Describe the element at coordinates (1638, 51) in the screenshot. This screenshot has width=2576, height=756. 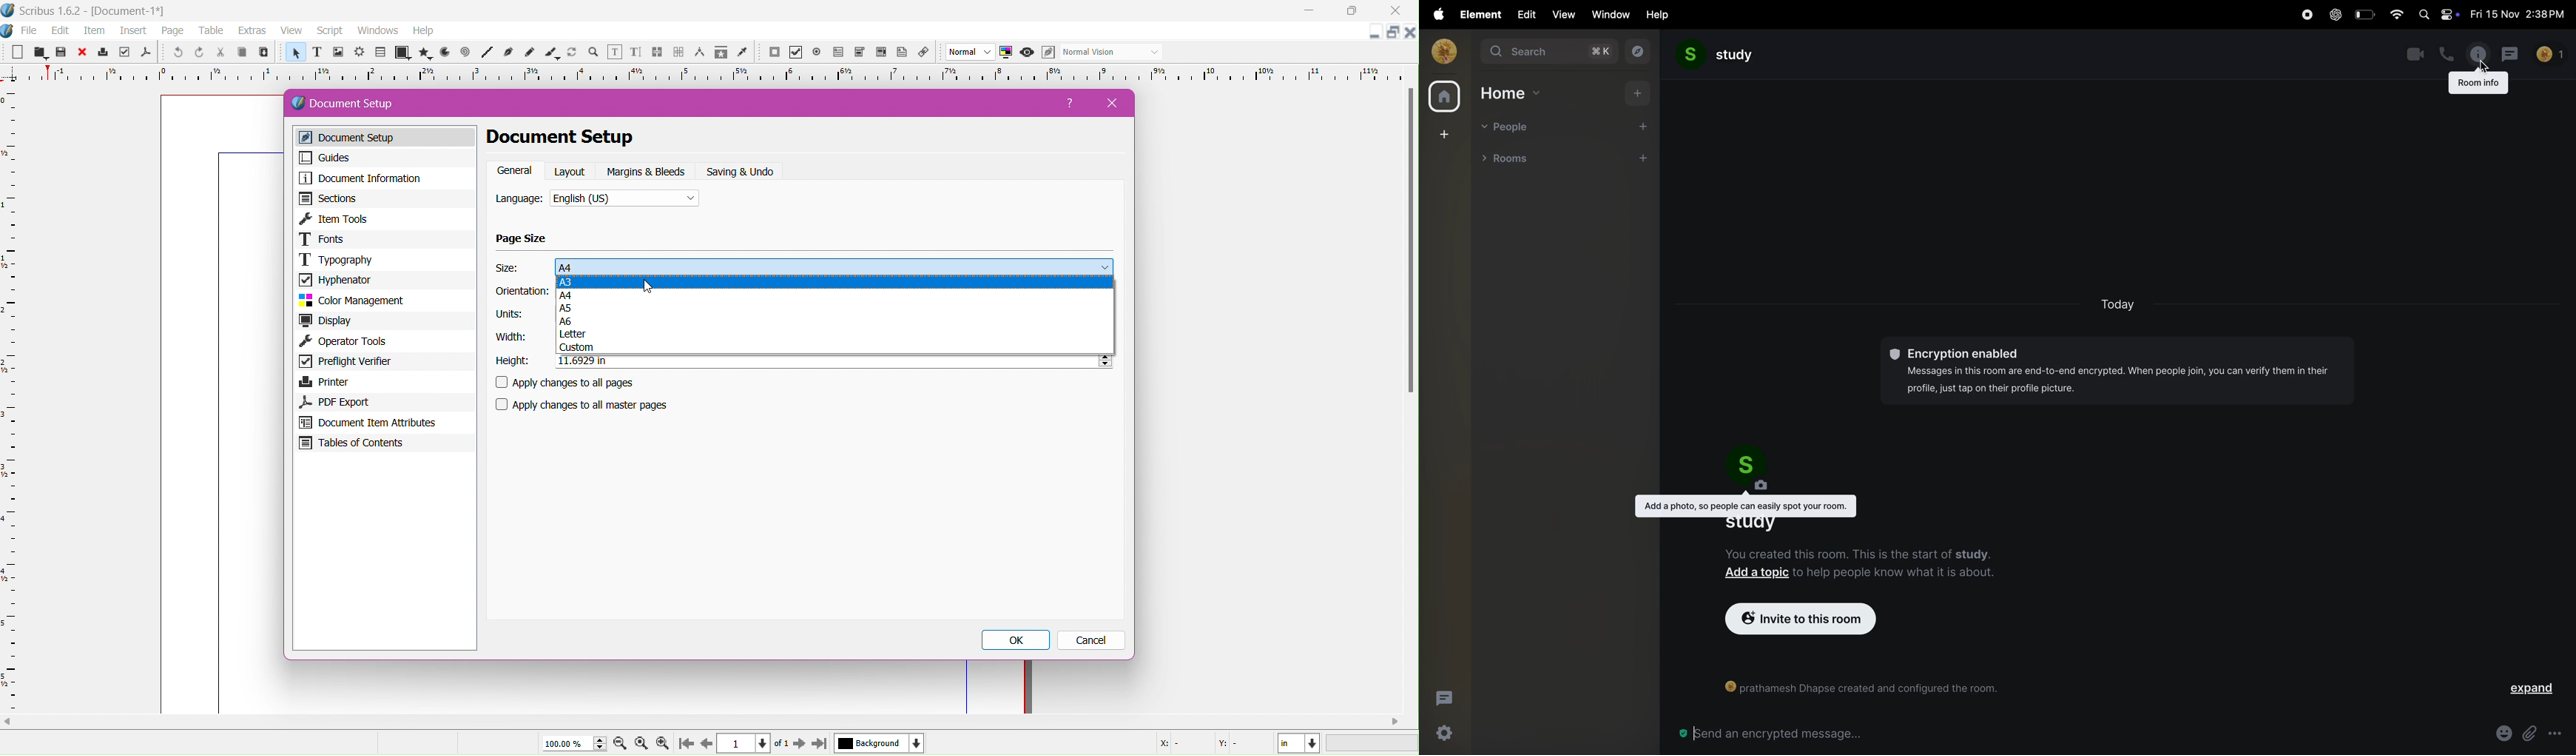
I see `explore` at that location.